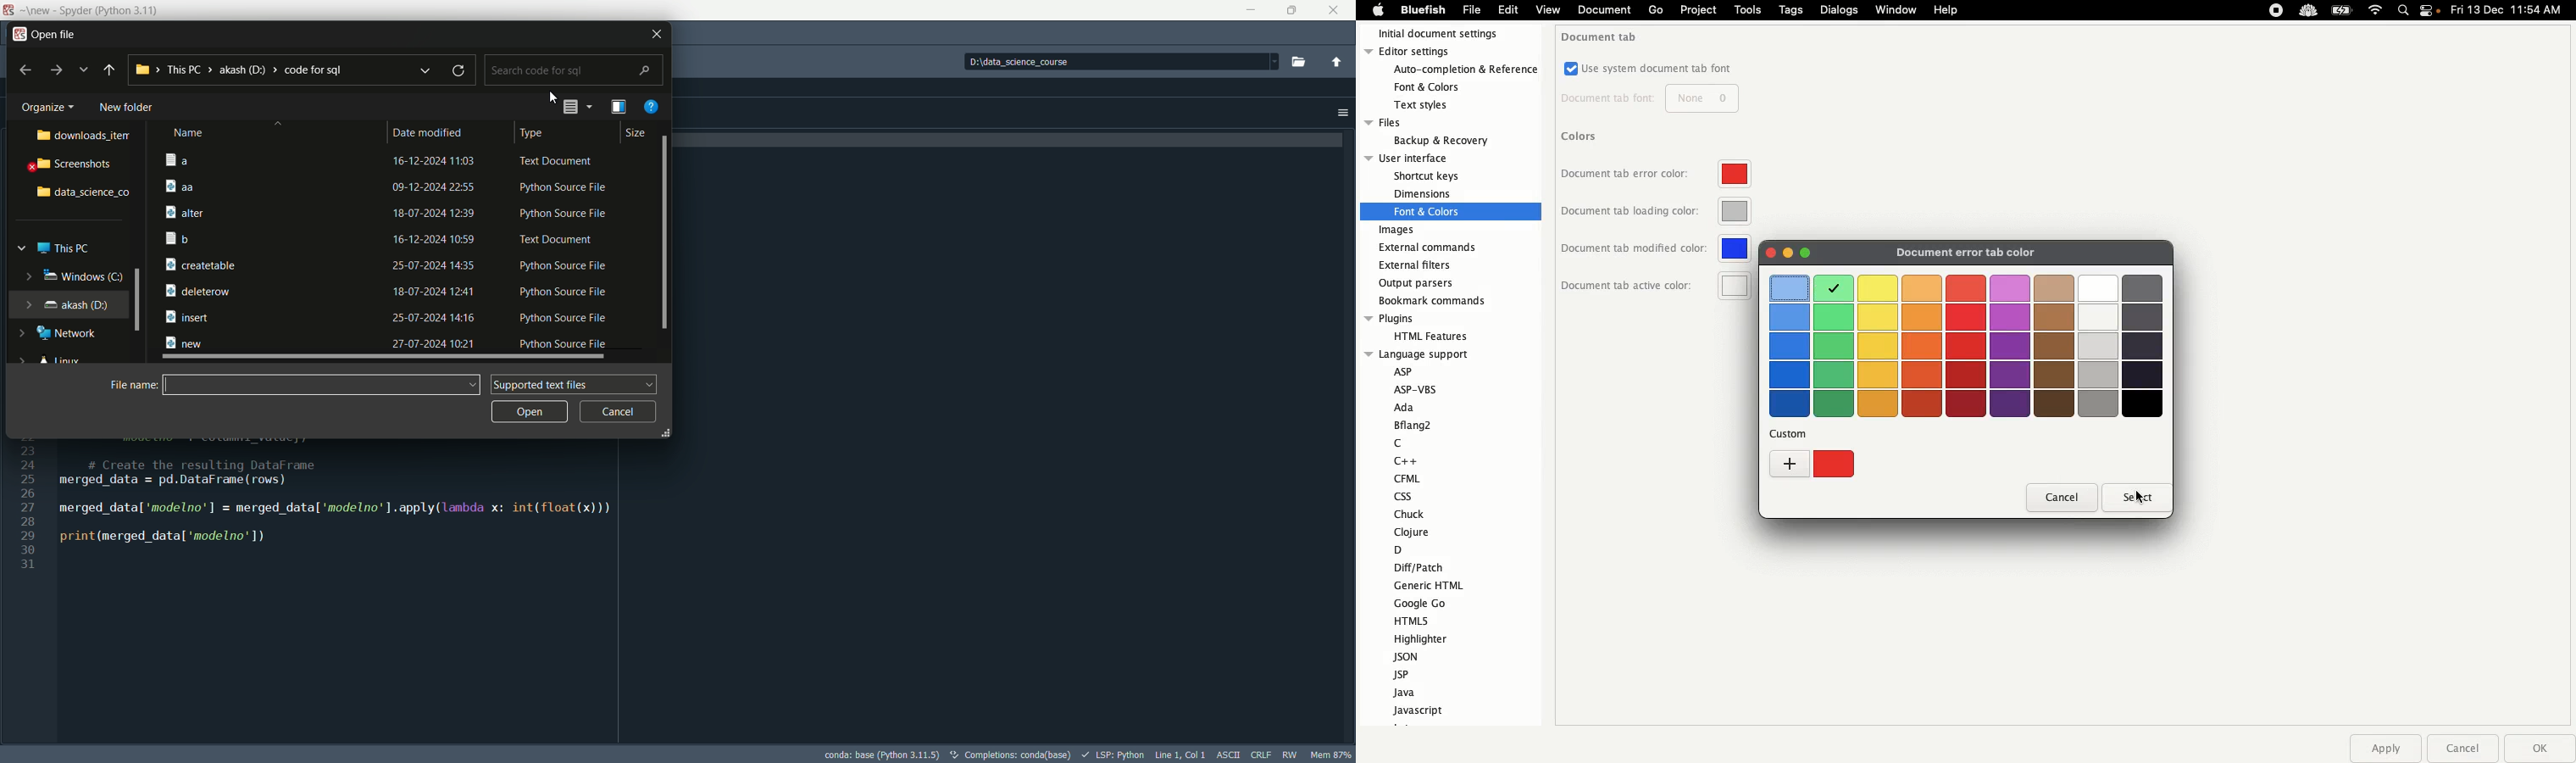  Describe the element at coordinates (1581, 136) in the screenshot. I see `Colors ` at that location.